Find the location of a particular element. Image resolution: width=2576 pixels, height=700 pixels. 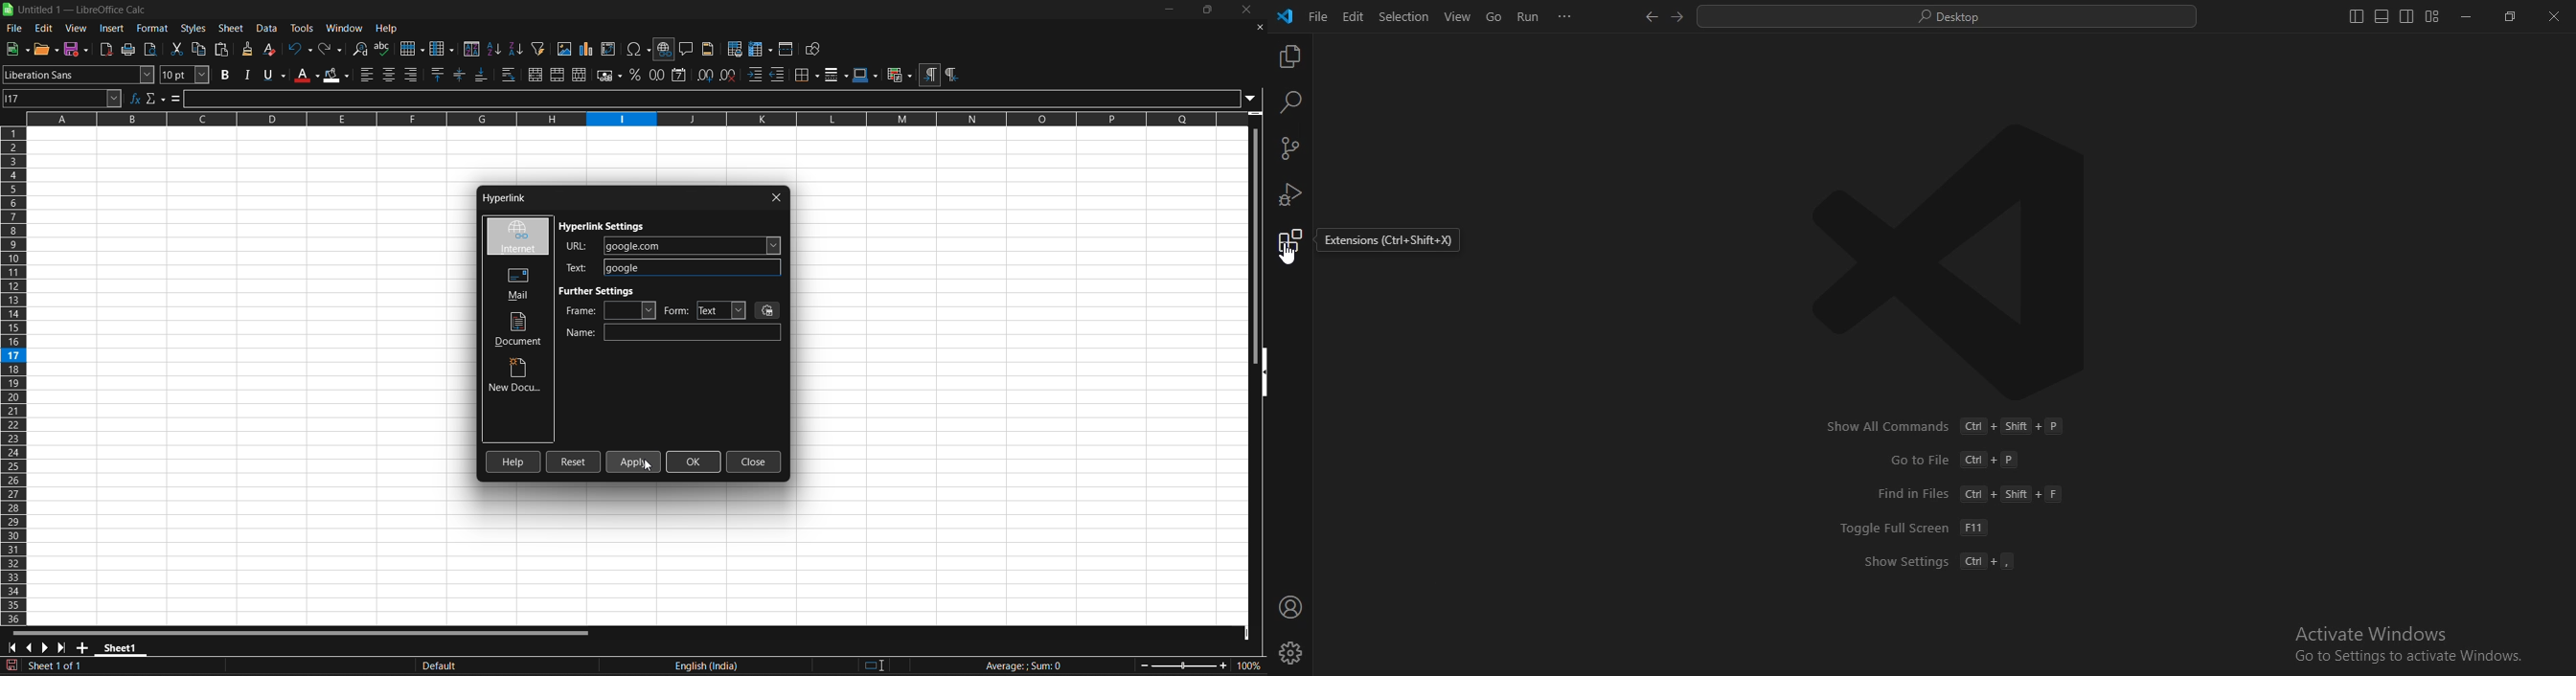

clear direct formatting is located at coordinates (271, 50).